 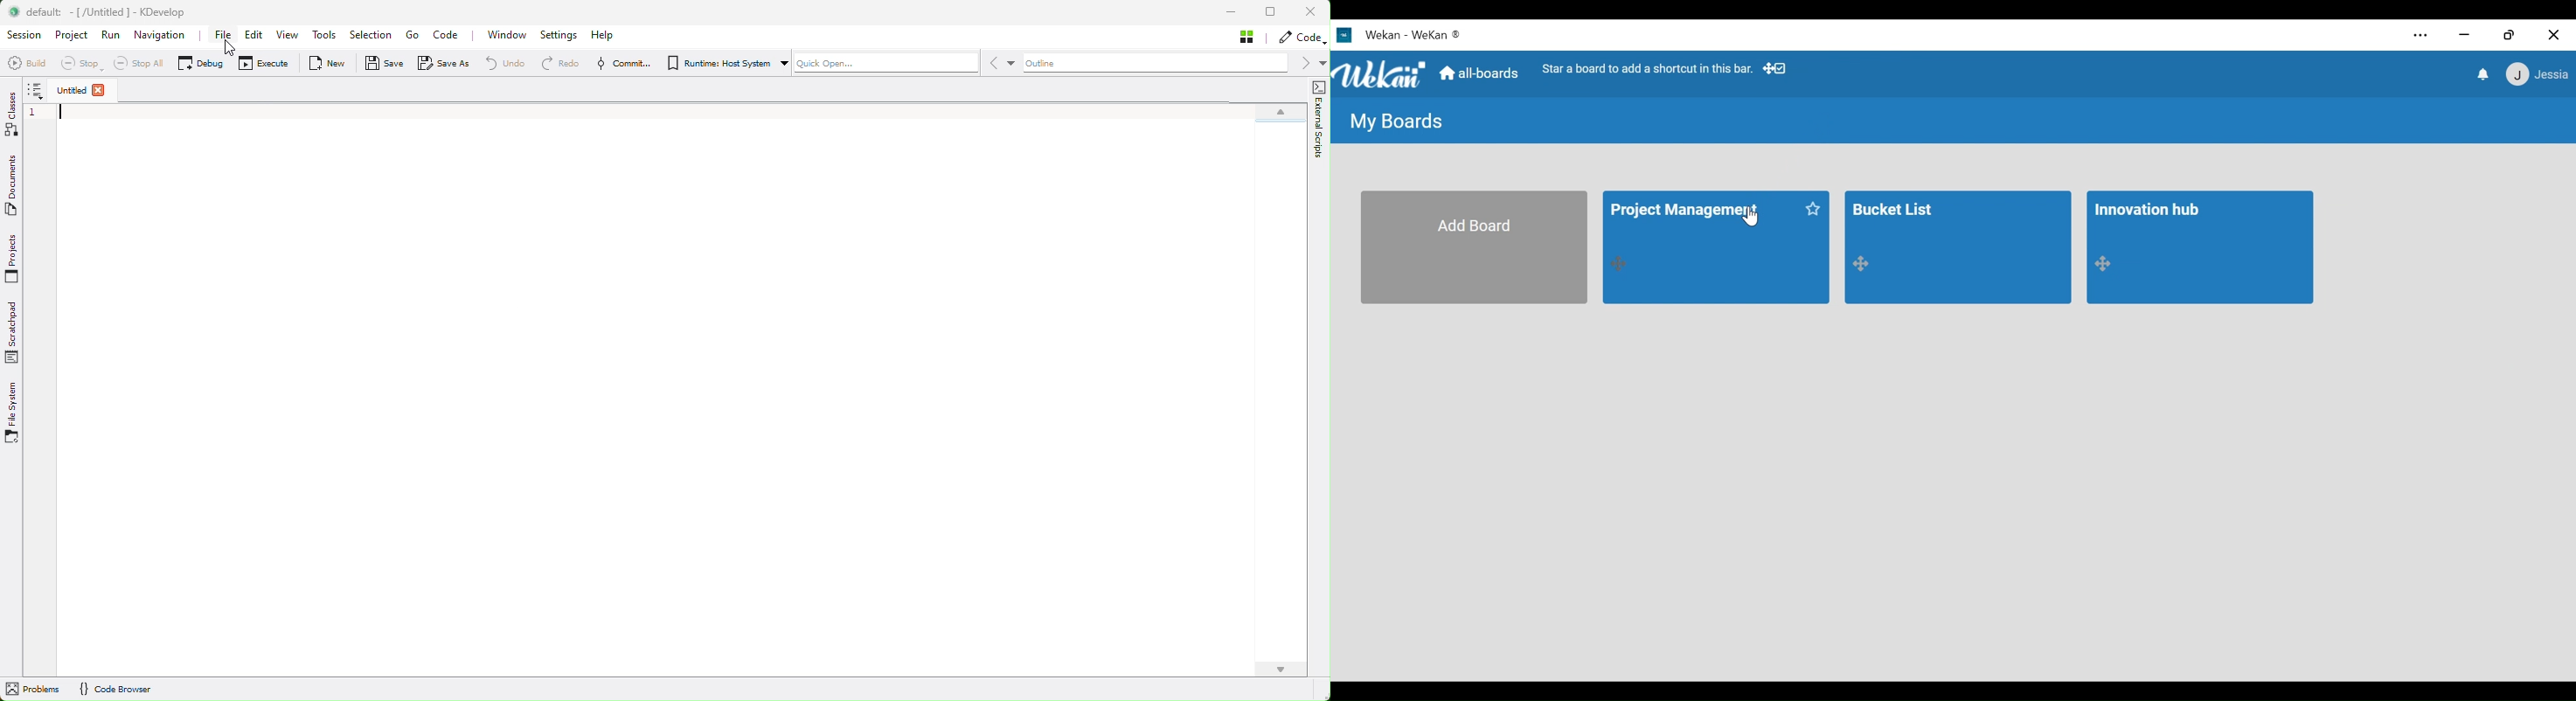 I want to click on Cursor, so click(x=1752, y=219).